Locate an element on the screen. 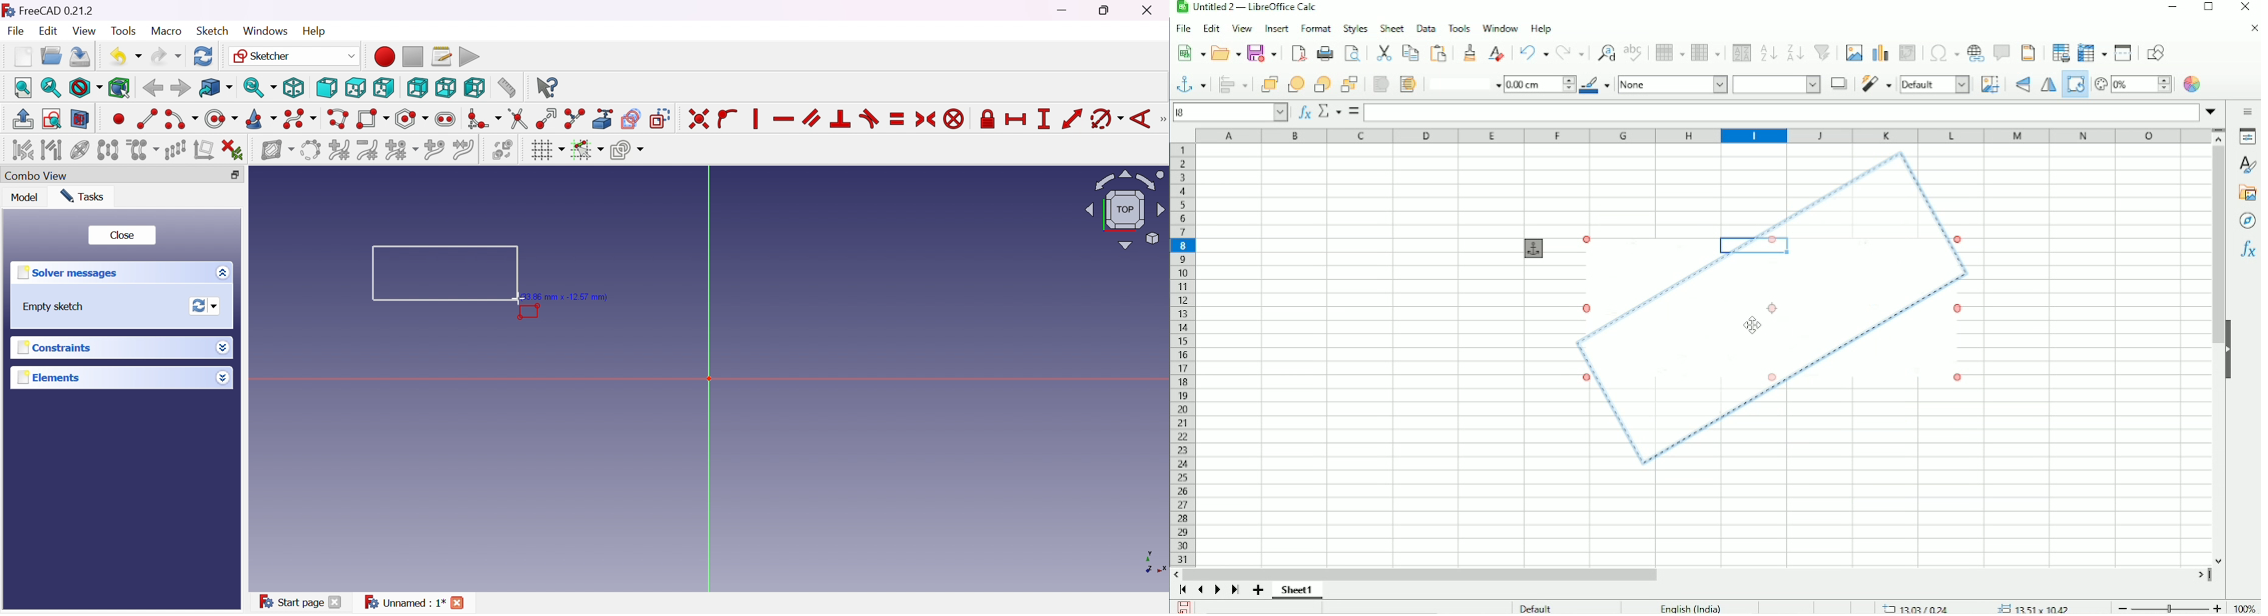 The width and height of the screenshot is (2268, 616). Constrain lock is located at coordinates (986, 120).